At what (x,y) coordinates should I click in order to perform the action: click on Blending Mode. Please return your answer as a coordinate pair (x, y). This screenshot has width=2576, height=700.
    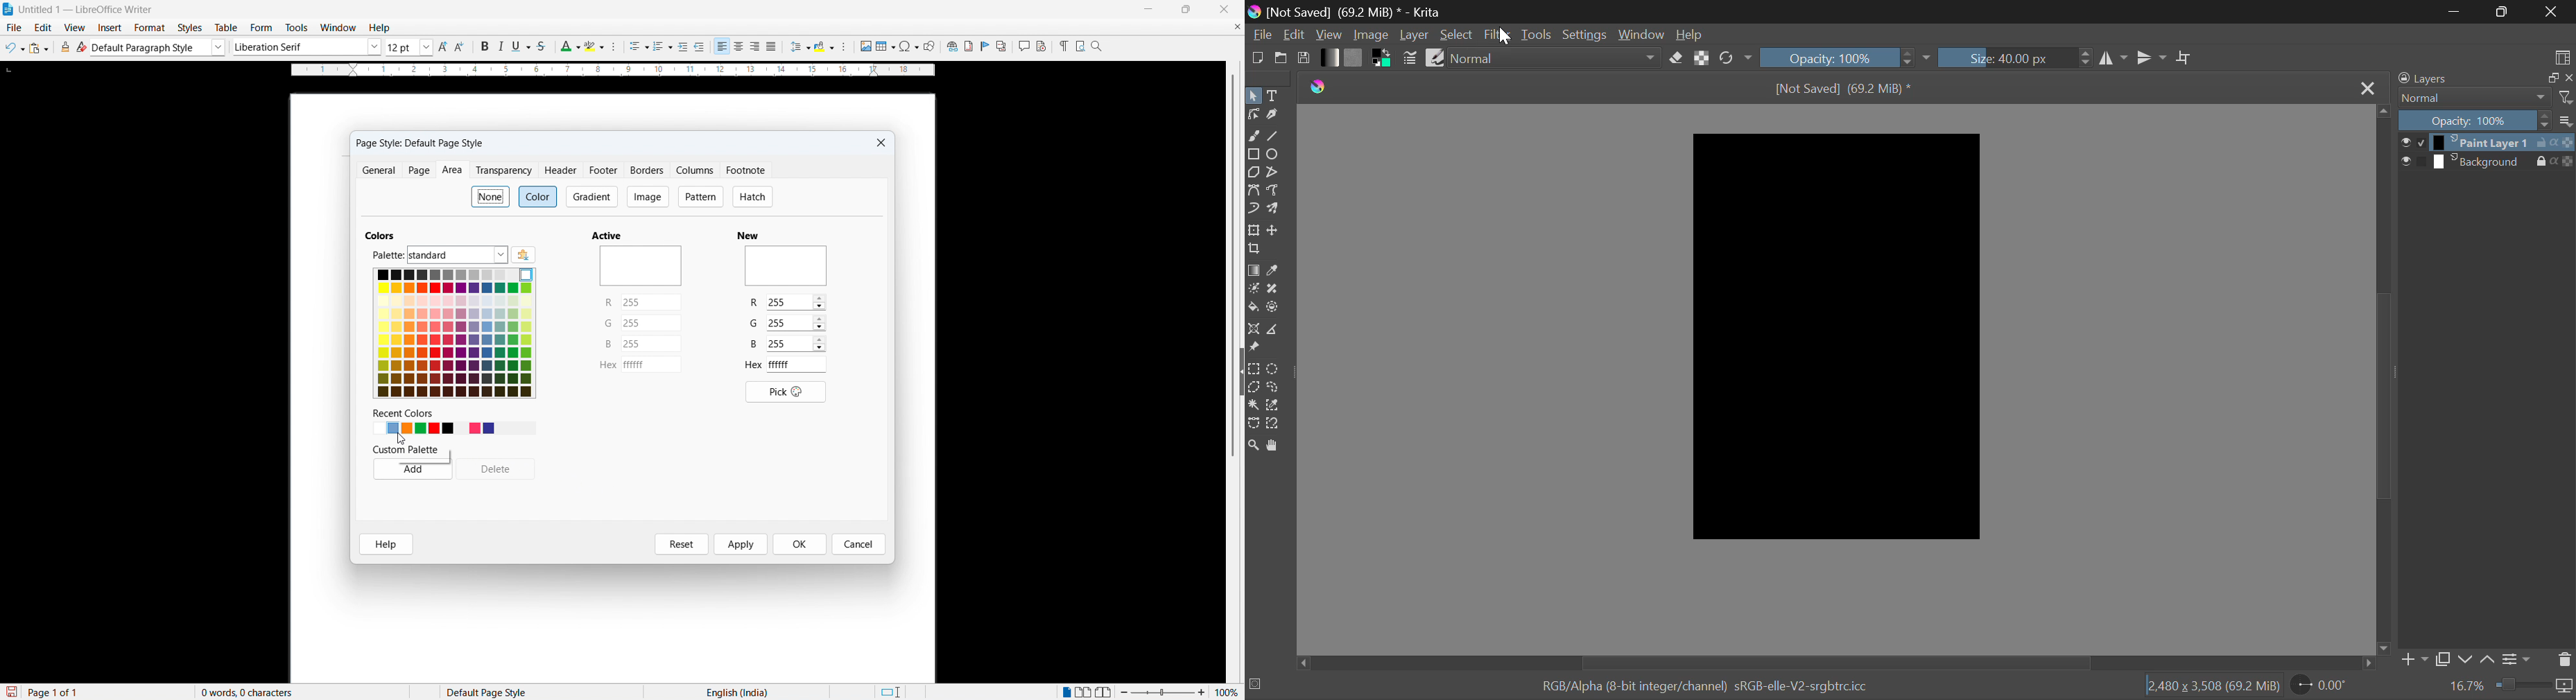
    Looking at the image, I should click on (1555, 60).